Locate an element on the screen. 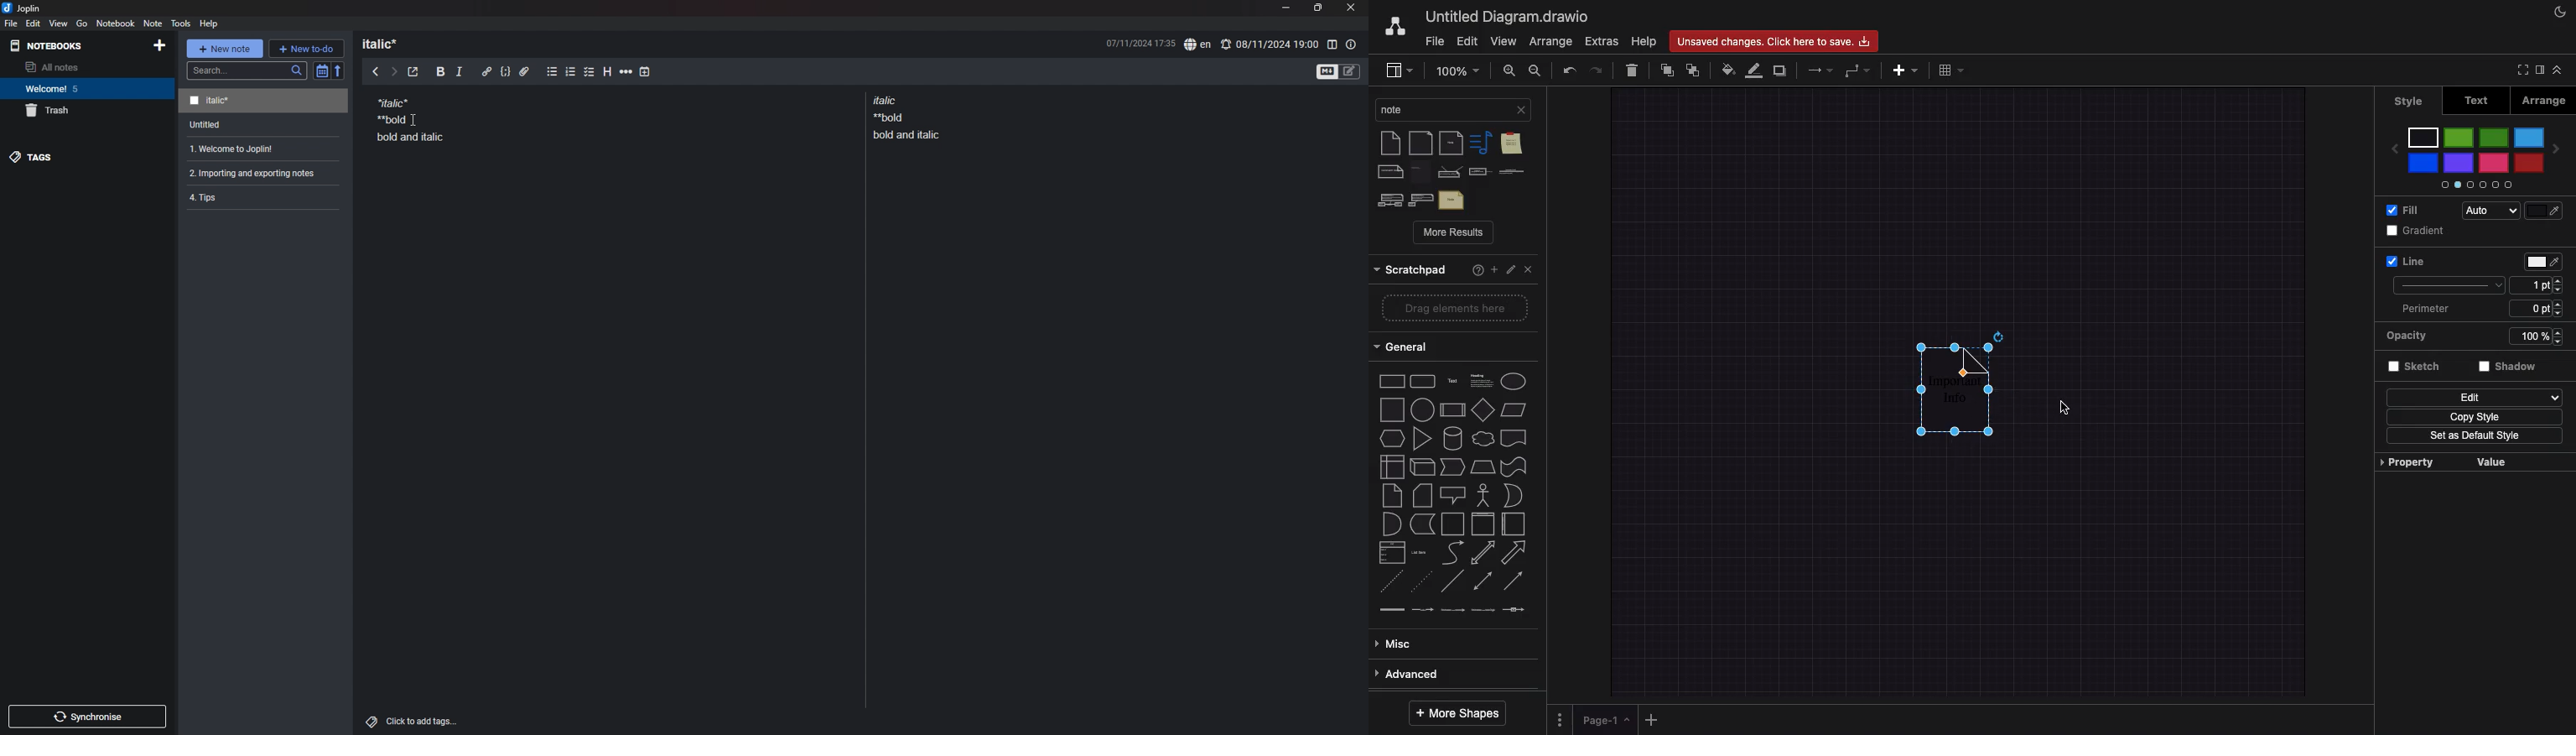  add time is located at coordinates (645, 71).